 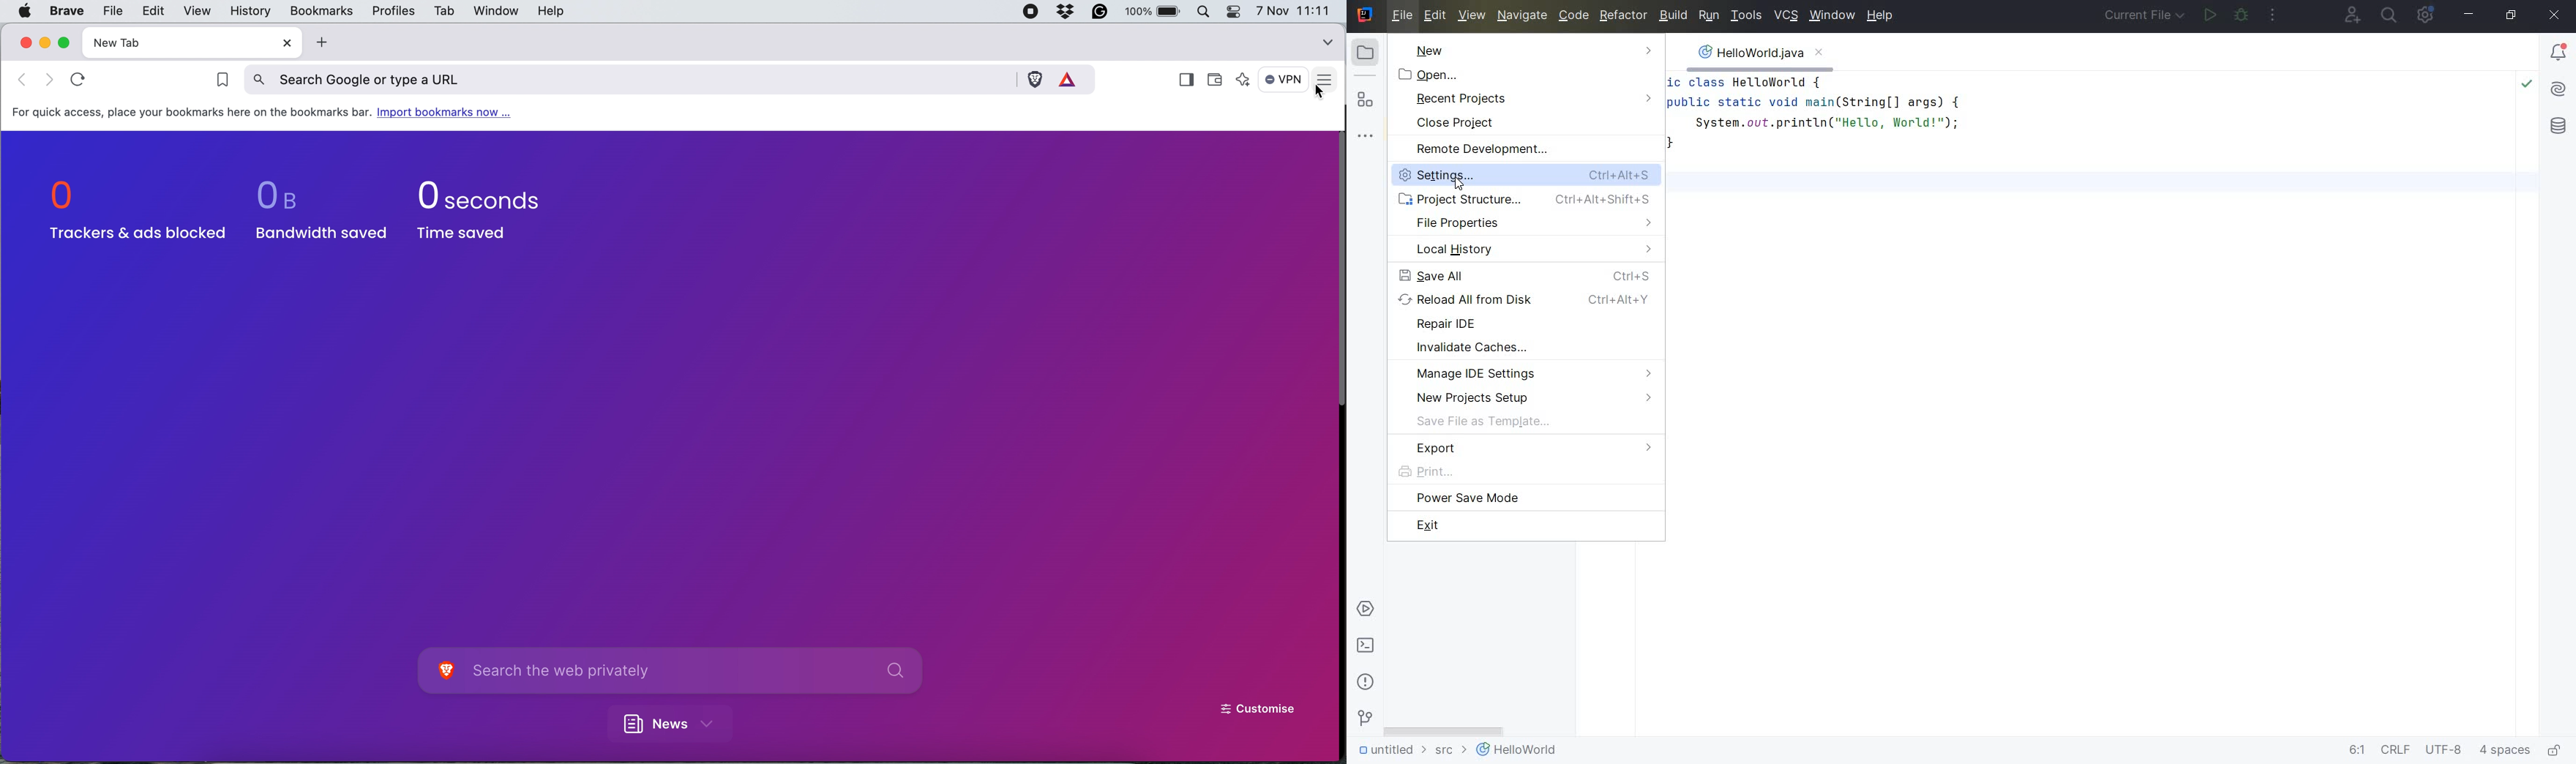 I want to click on vertical scroll bar, so click(x=1335, y=272).